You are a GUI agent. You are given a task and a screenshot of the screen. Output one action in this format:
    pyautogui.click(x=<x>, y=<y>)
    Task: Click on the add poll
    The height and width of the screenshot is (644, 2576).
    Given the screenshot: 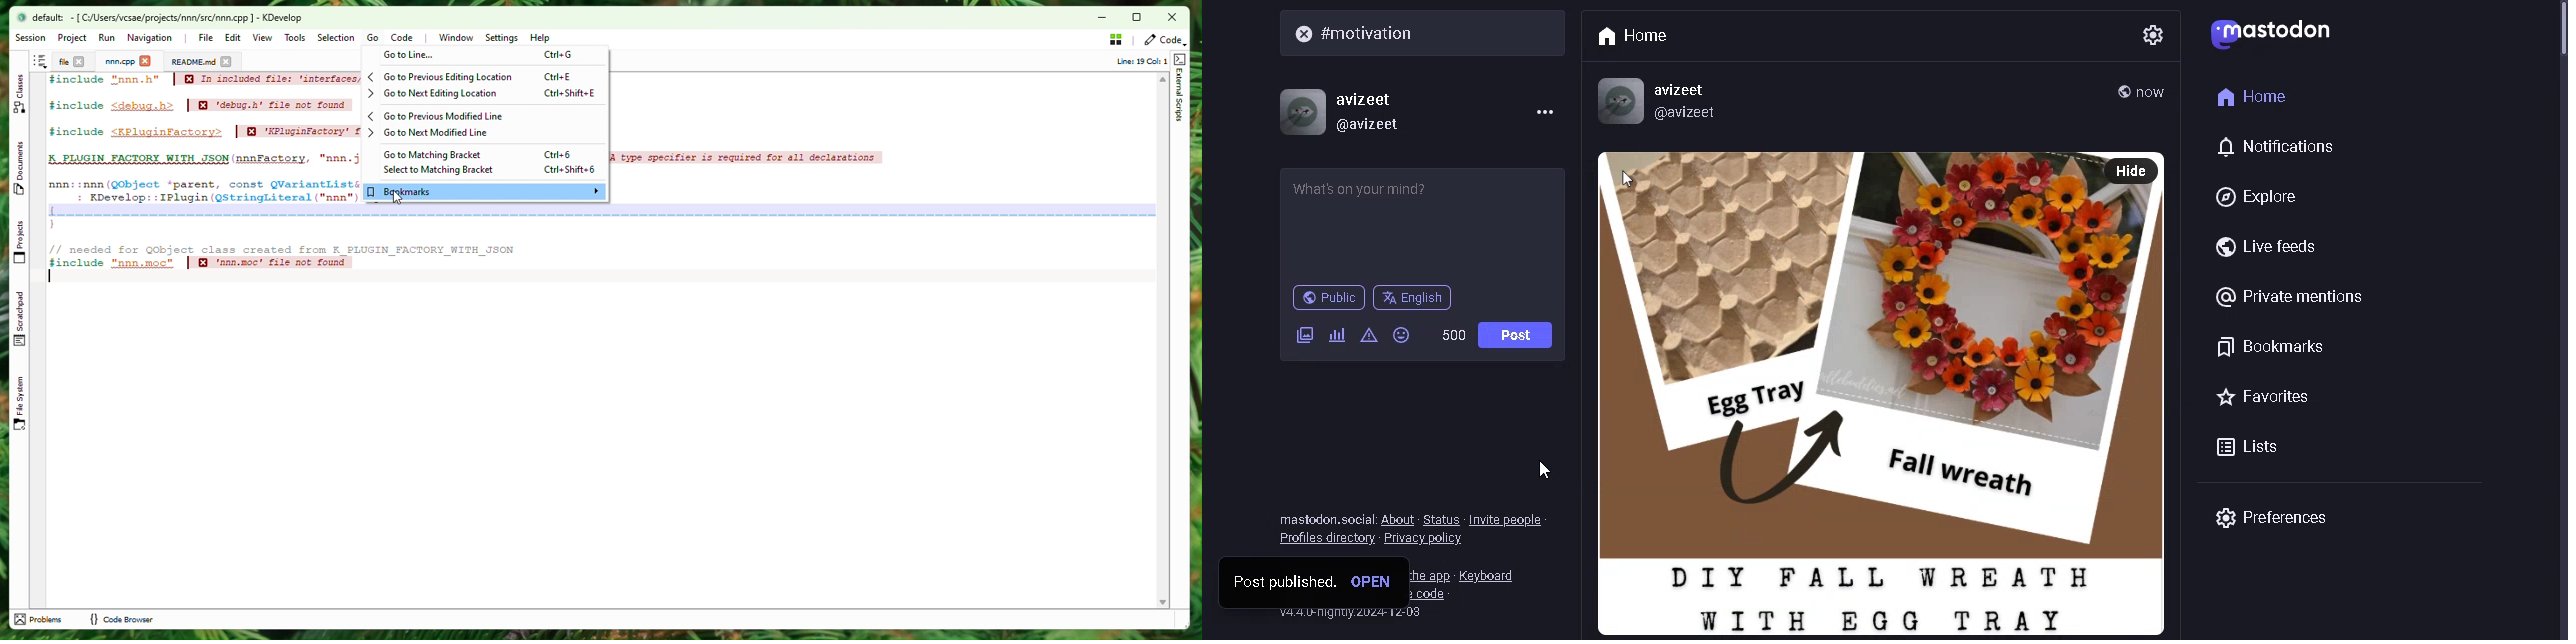 What is the action you would take?
    pyautogui.click(x=1339, y=340)
    